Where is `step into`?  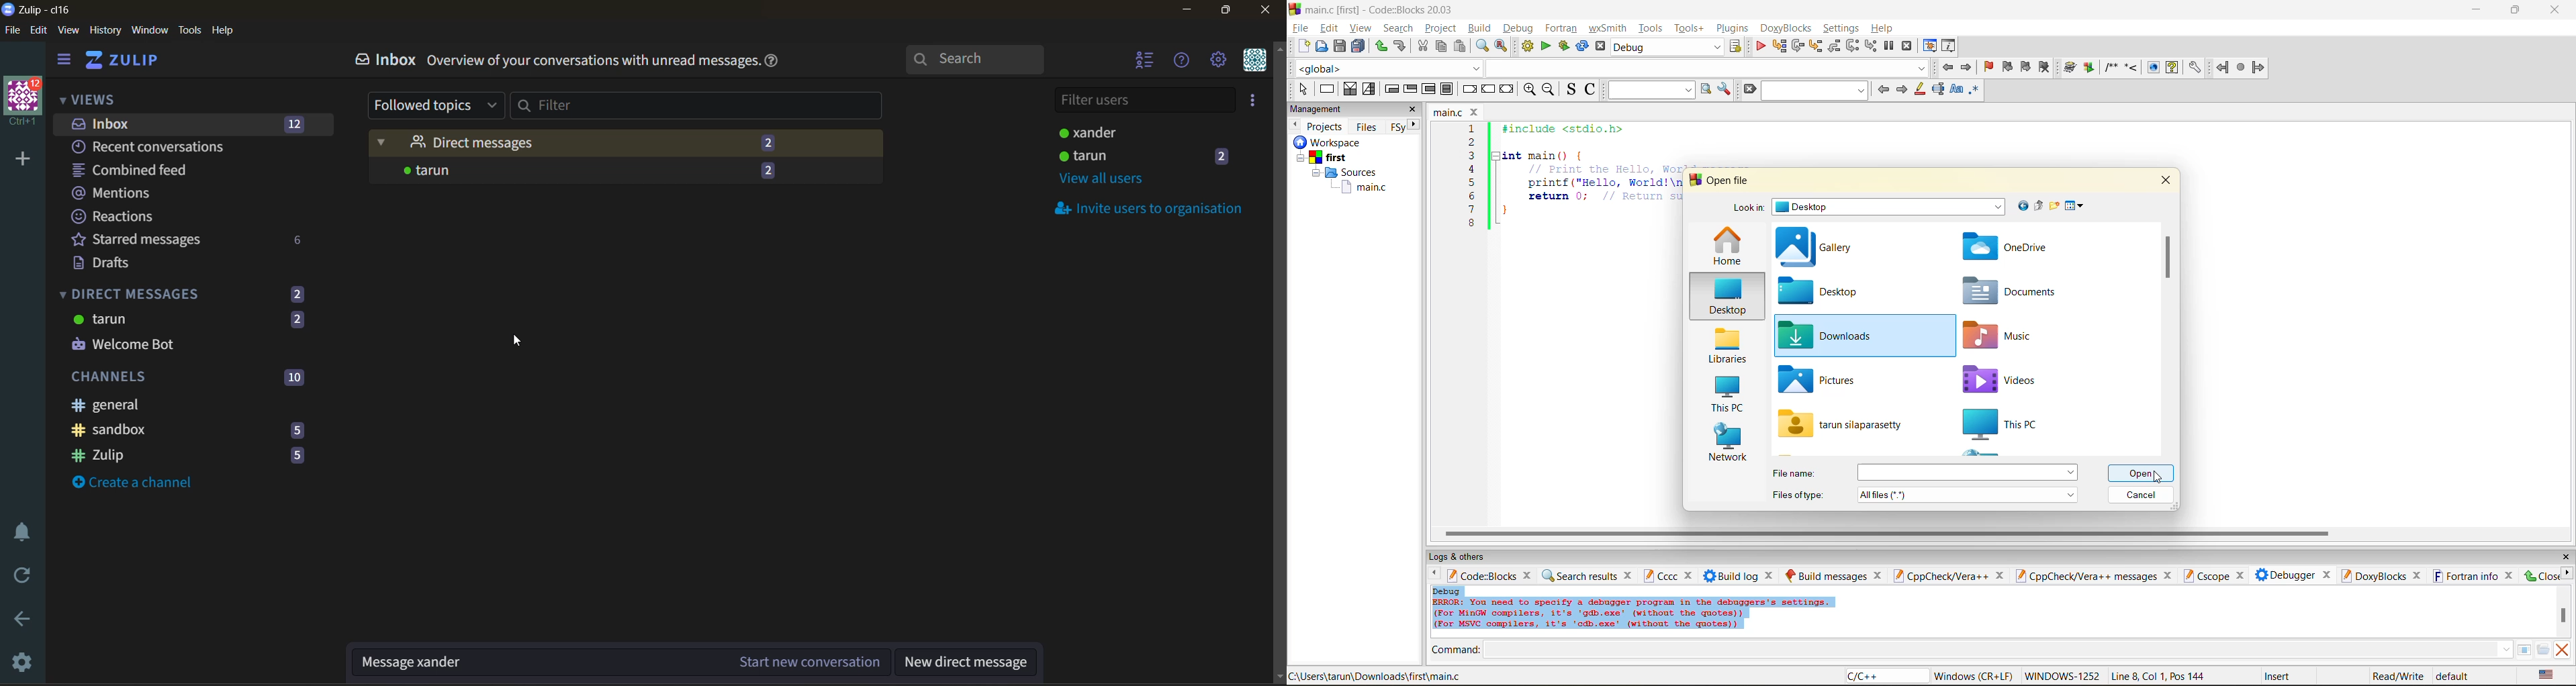 step into is located at coordinates (2131, 66).